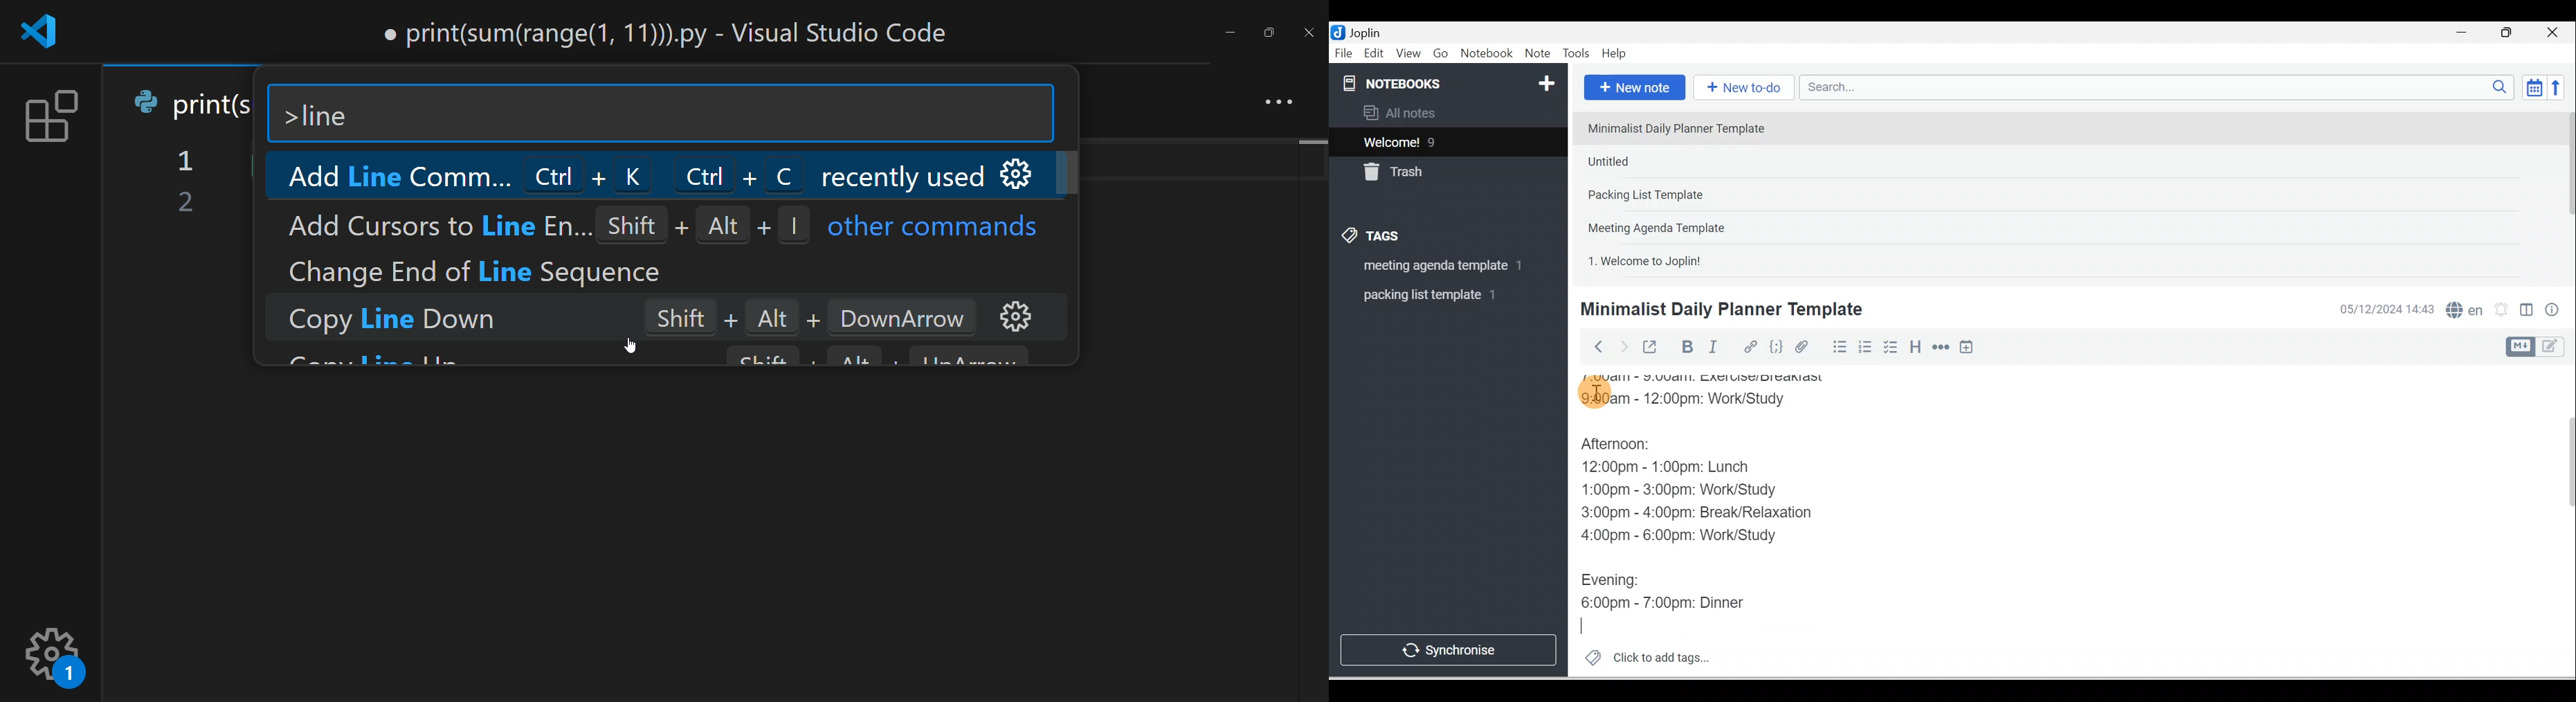  I want to click on Click to add tags, so click(1642, 656).